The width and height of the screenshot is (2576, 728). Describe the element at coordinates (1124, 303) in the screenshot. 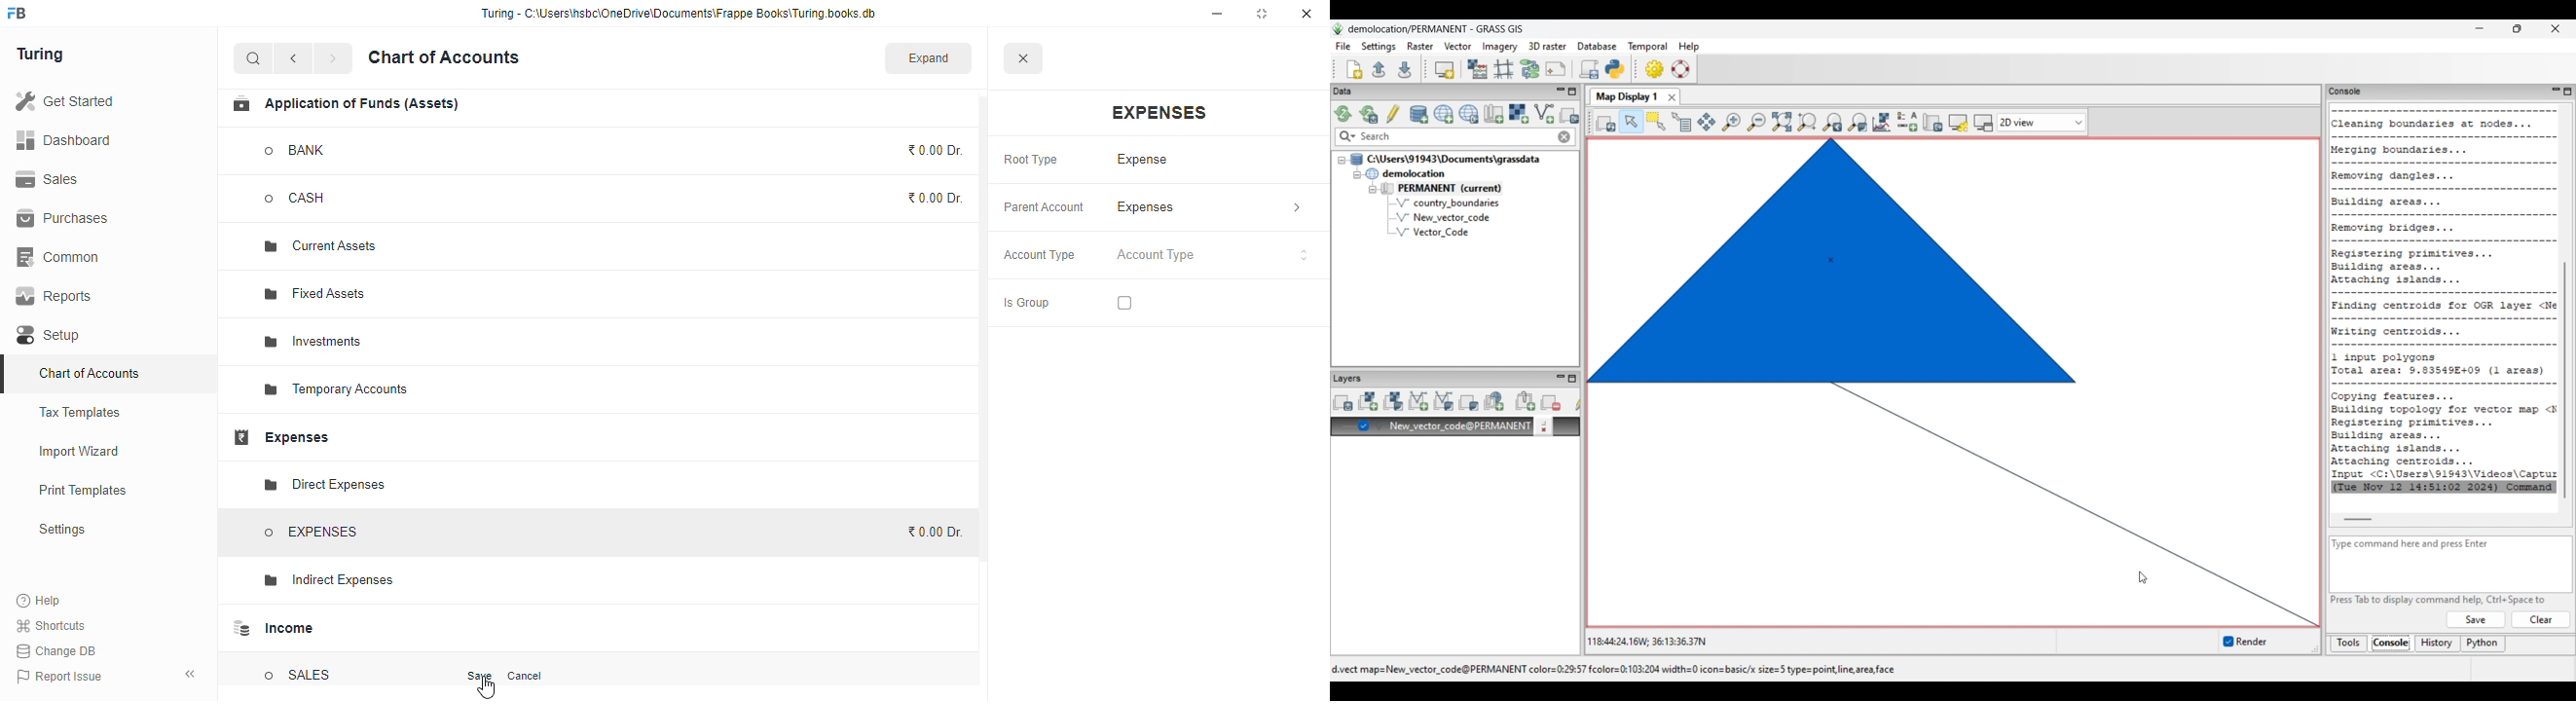

I see `checkbox` at that location.